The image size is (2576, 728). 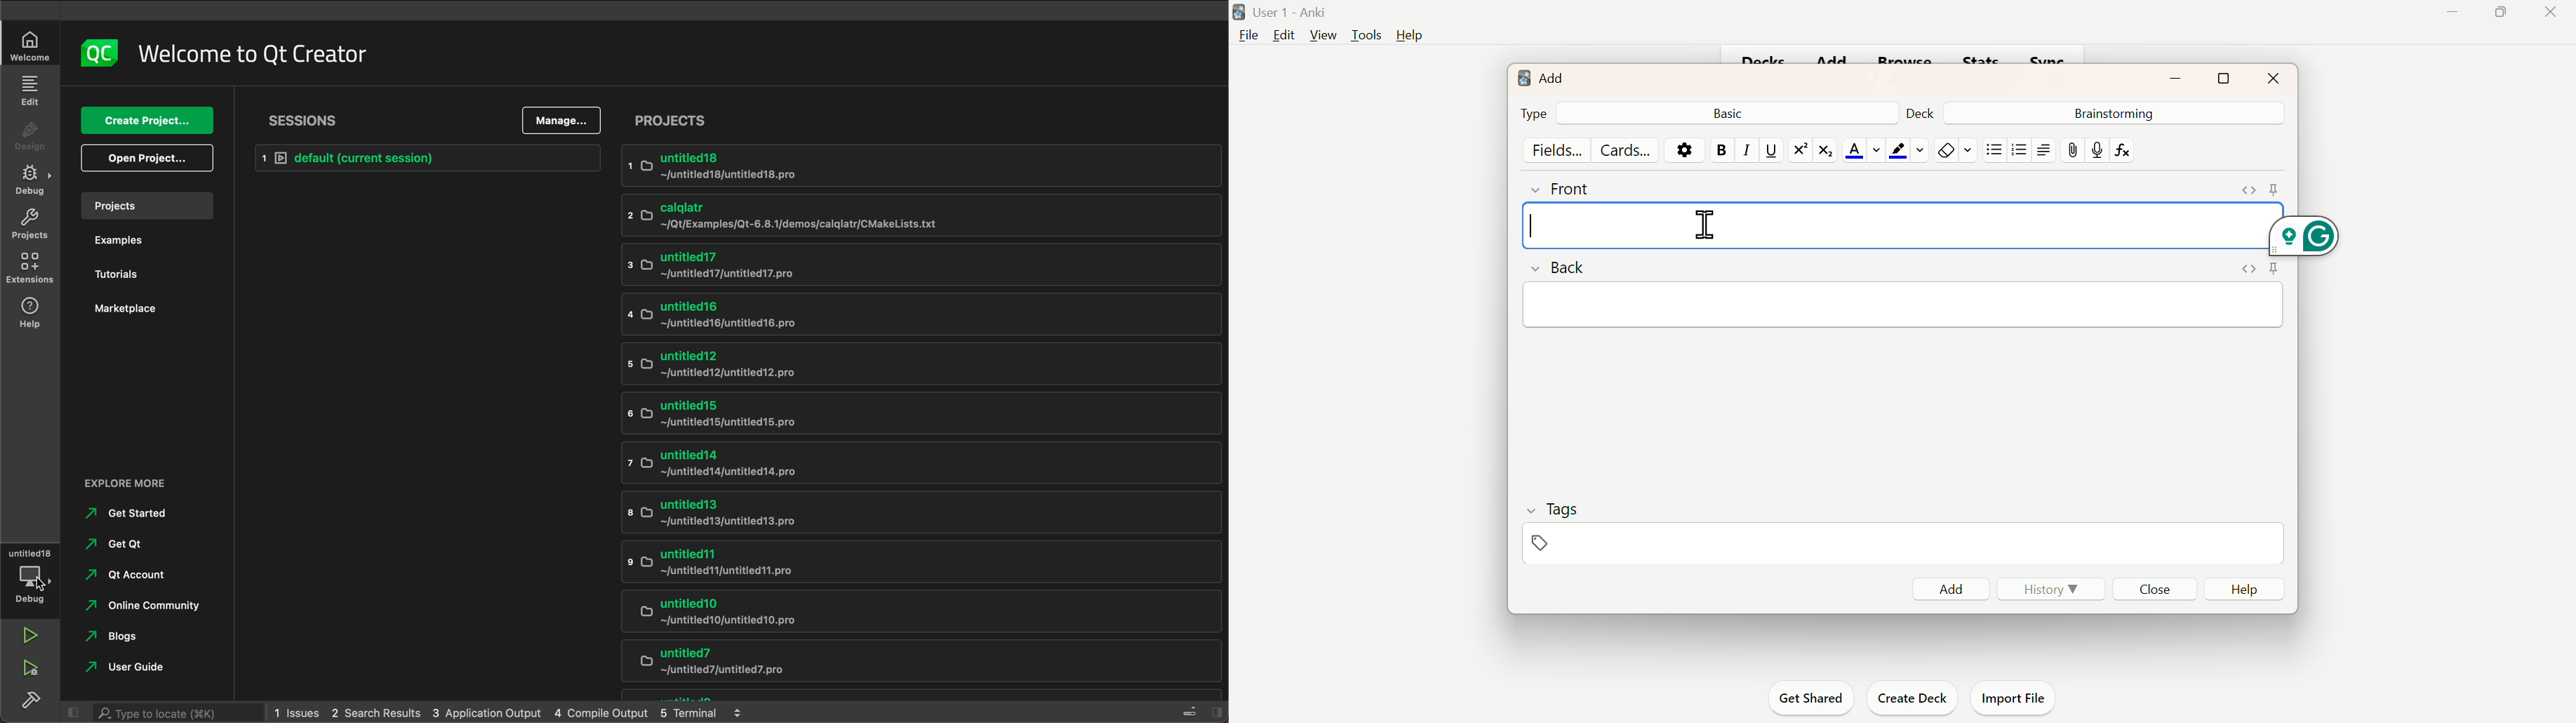 What do you see at coordinates (30, 699) in the screenshot?
I see `build` at bounding box center [30, 699].